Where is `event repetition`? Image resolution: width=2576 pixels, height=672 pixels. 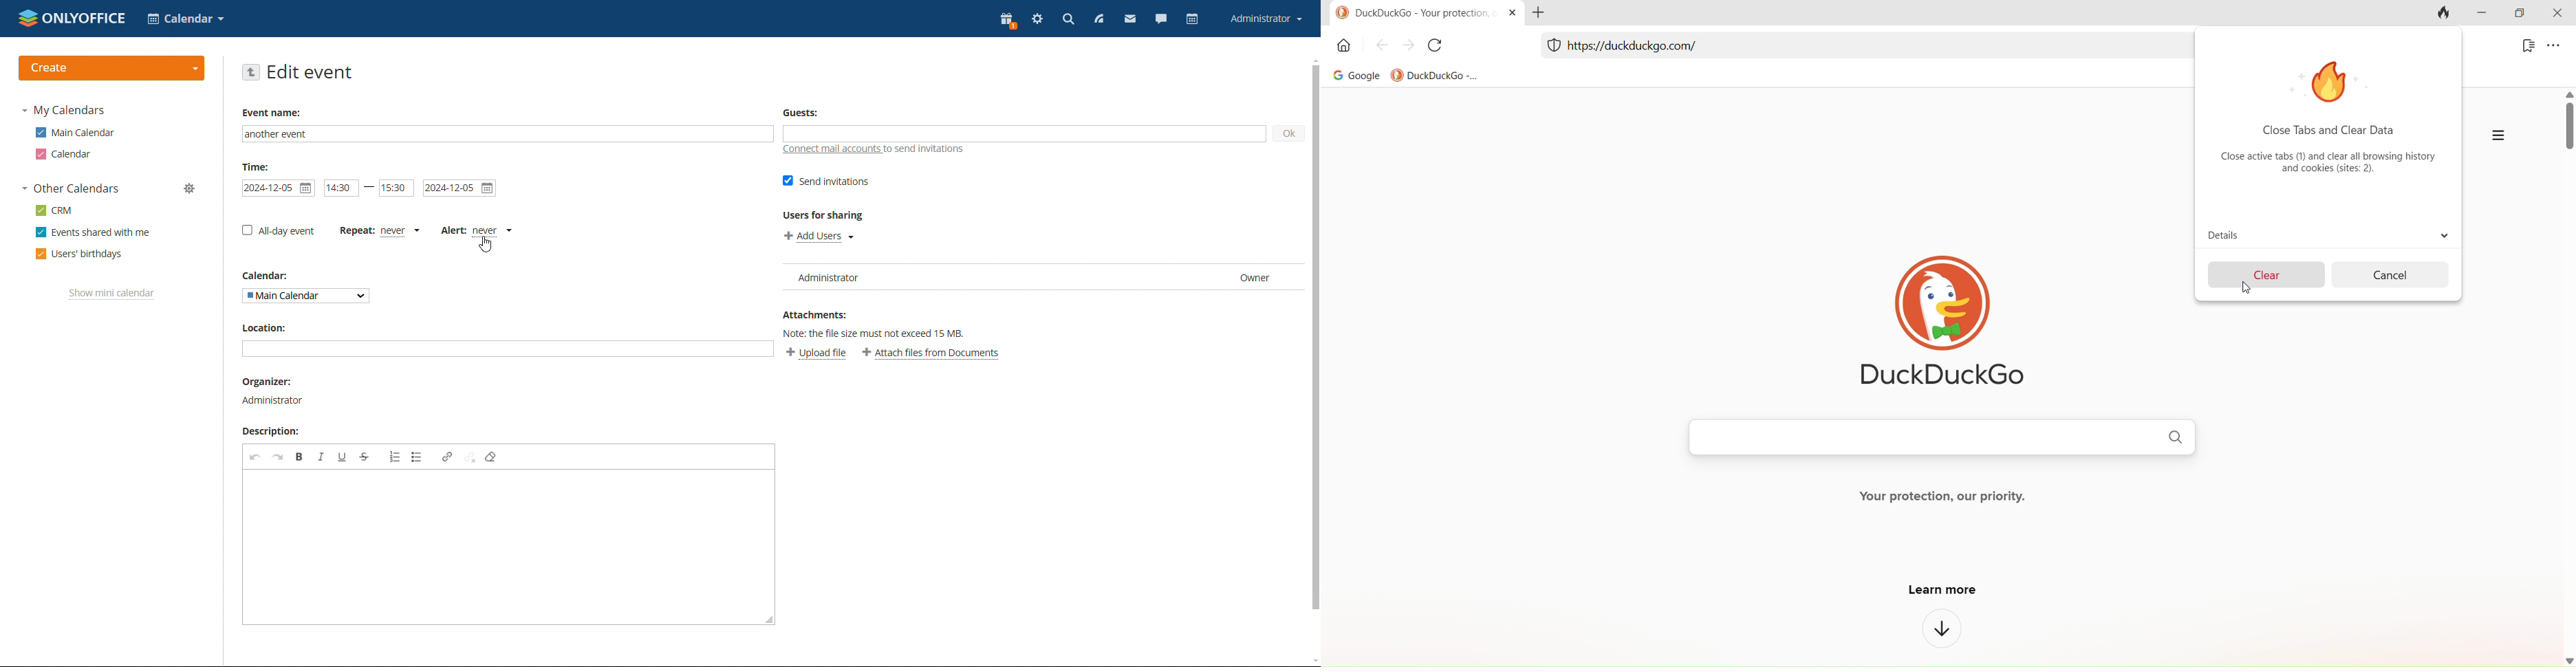 event repetition is located at coordinates (380, 231).